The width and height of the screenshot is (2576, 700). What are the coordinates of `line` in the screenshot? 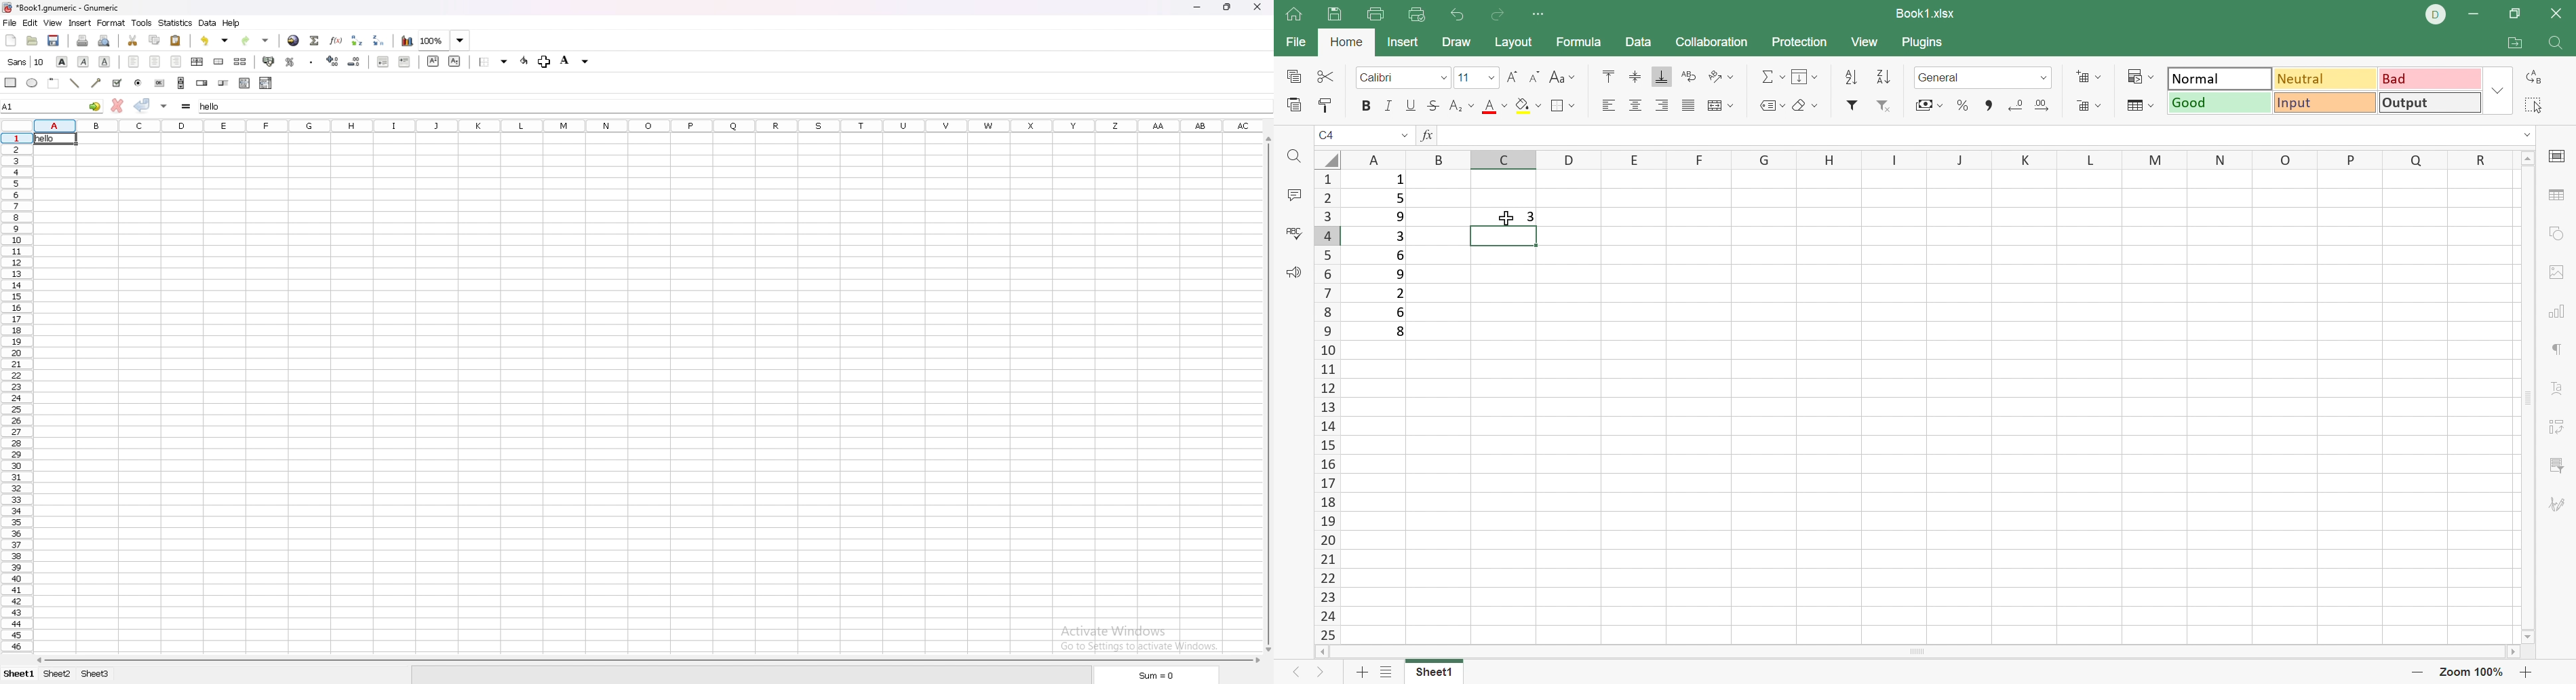 It's located at (75, 83).